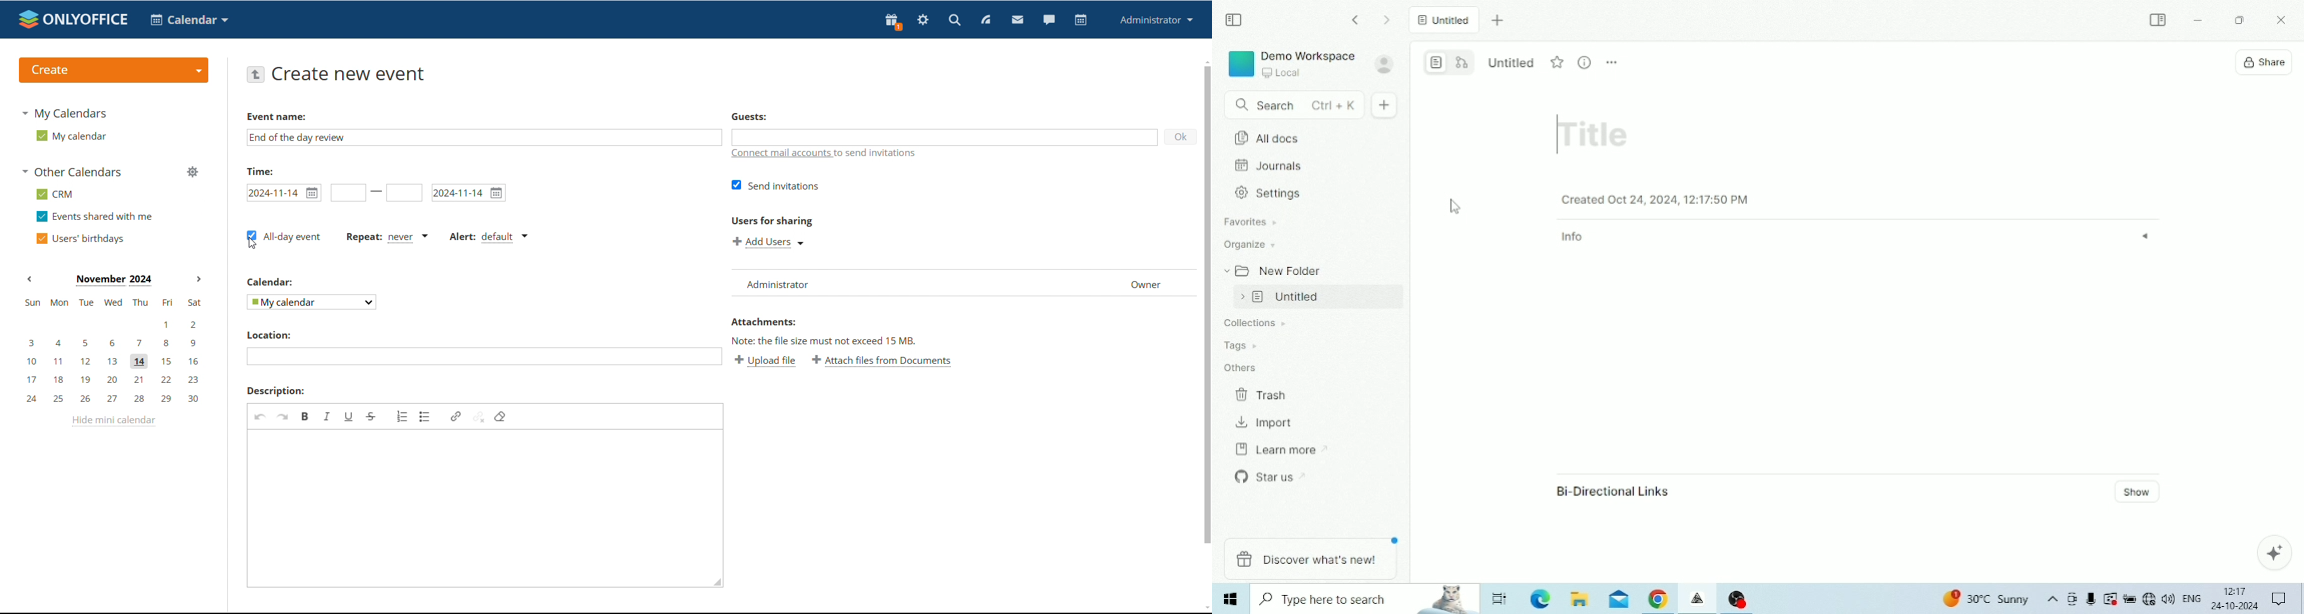  What do you see at coordinates (1457, 209) in the screenshot?
I see `Cursor` at bounding box center [1457, 209].